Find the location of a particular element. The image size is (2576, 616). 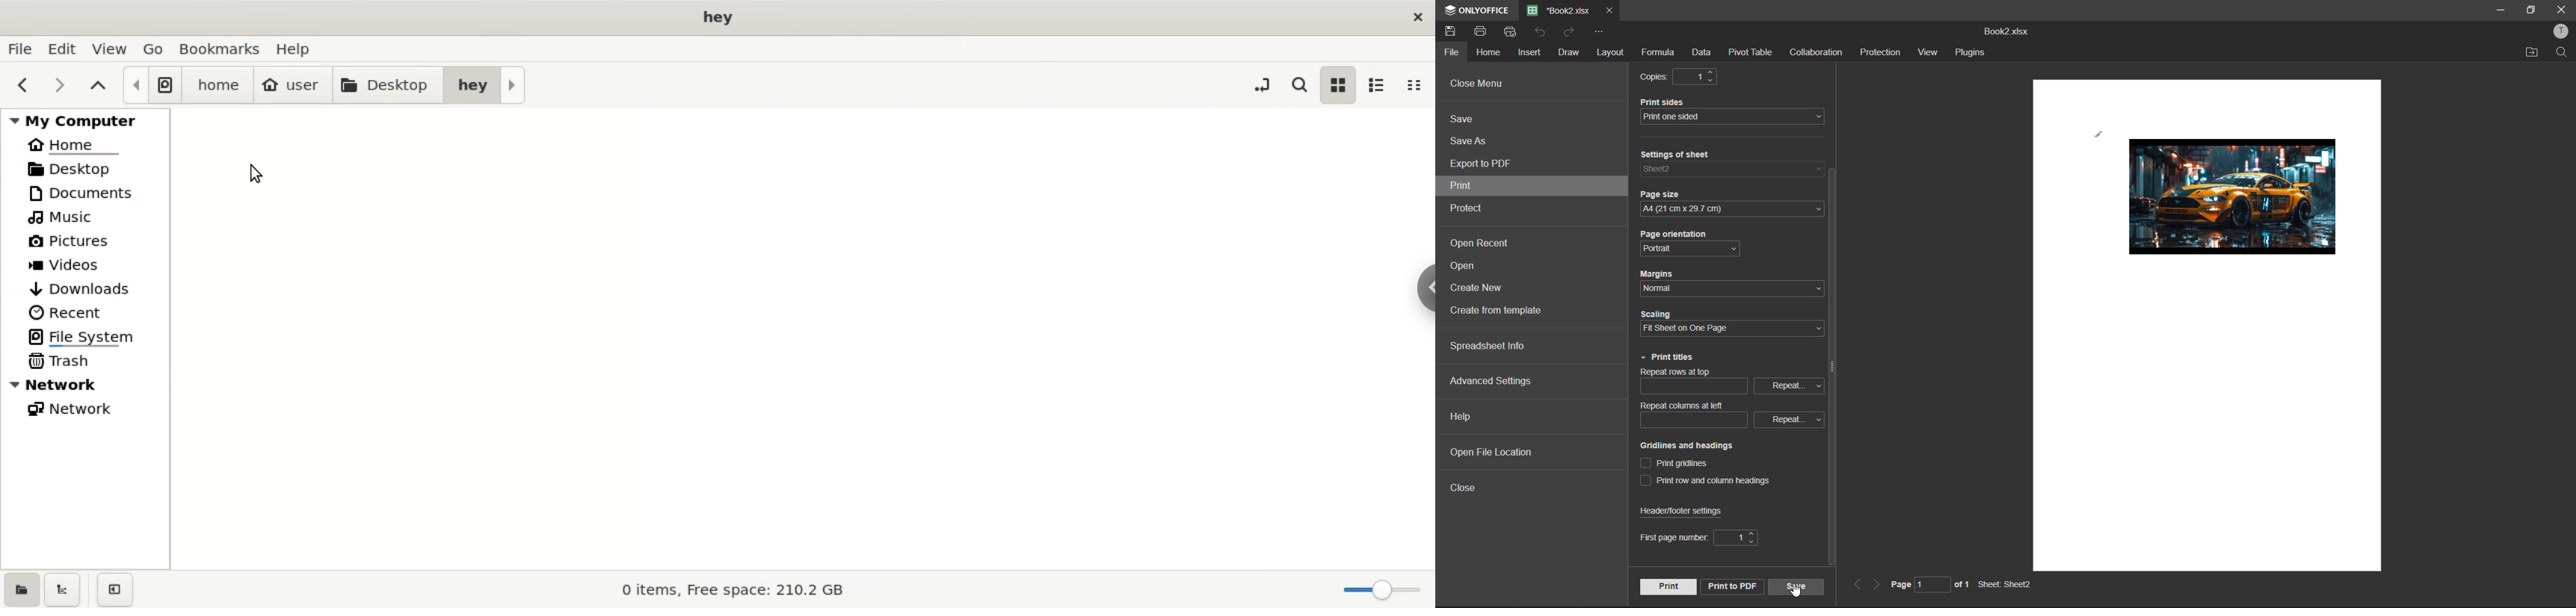

close is located at coordinates (2558, 11).